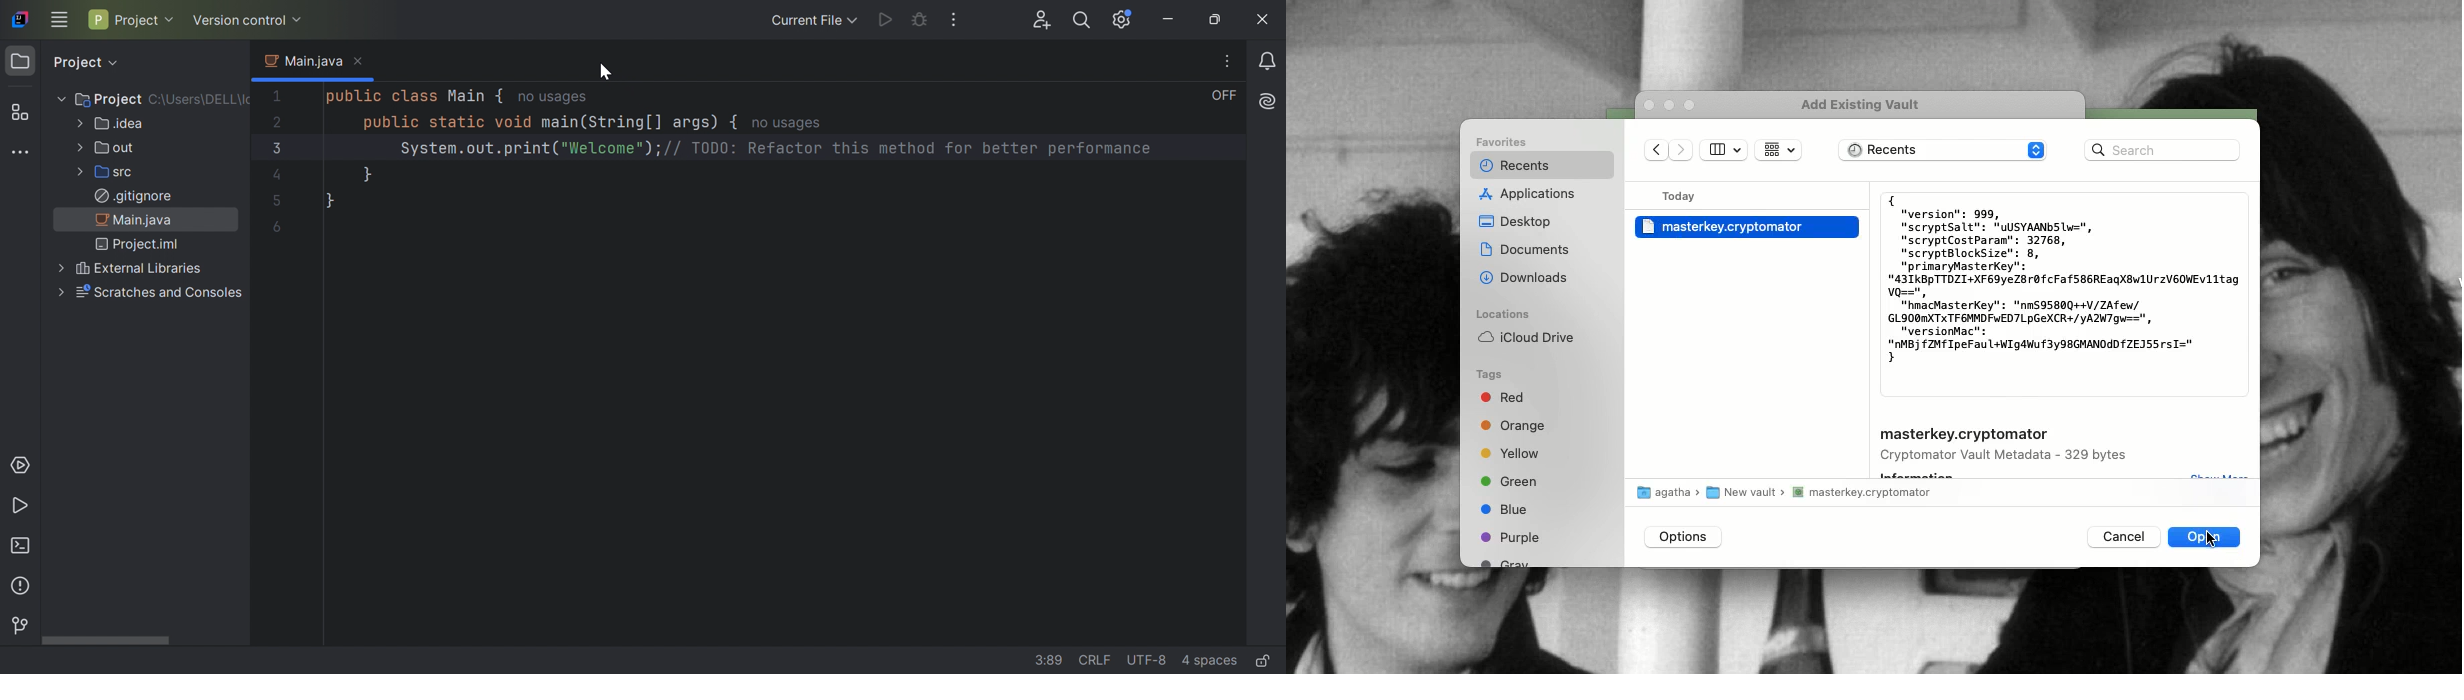 This screenshot has width=2464, height=700. Describe the element at coordinates (301, 61) in the screenshot. I see `Main.java` at that location.